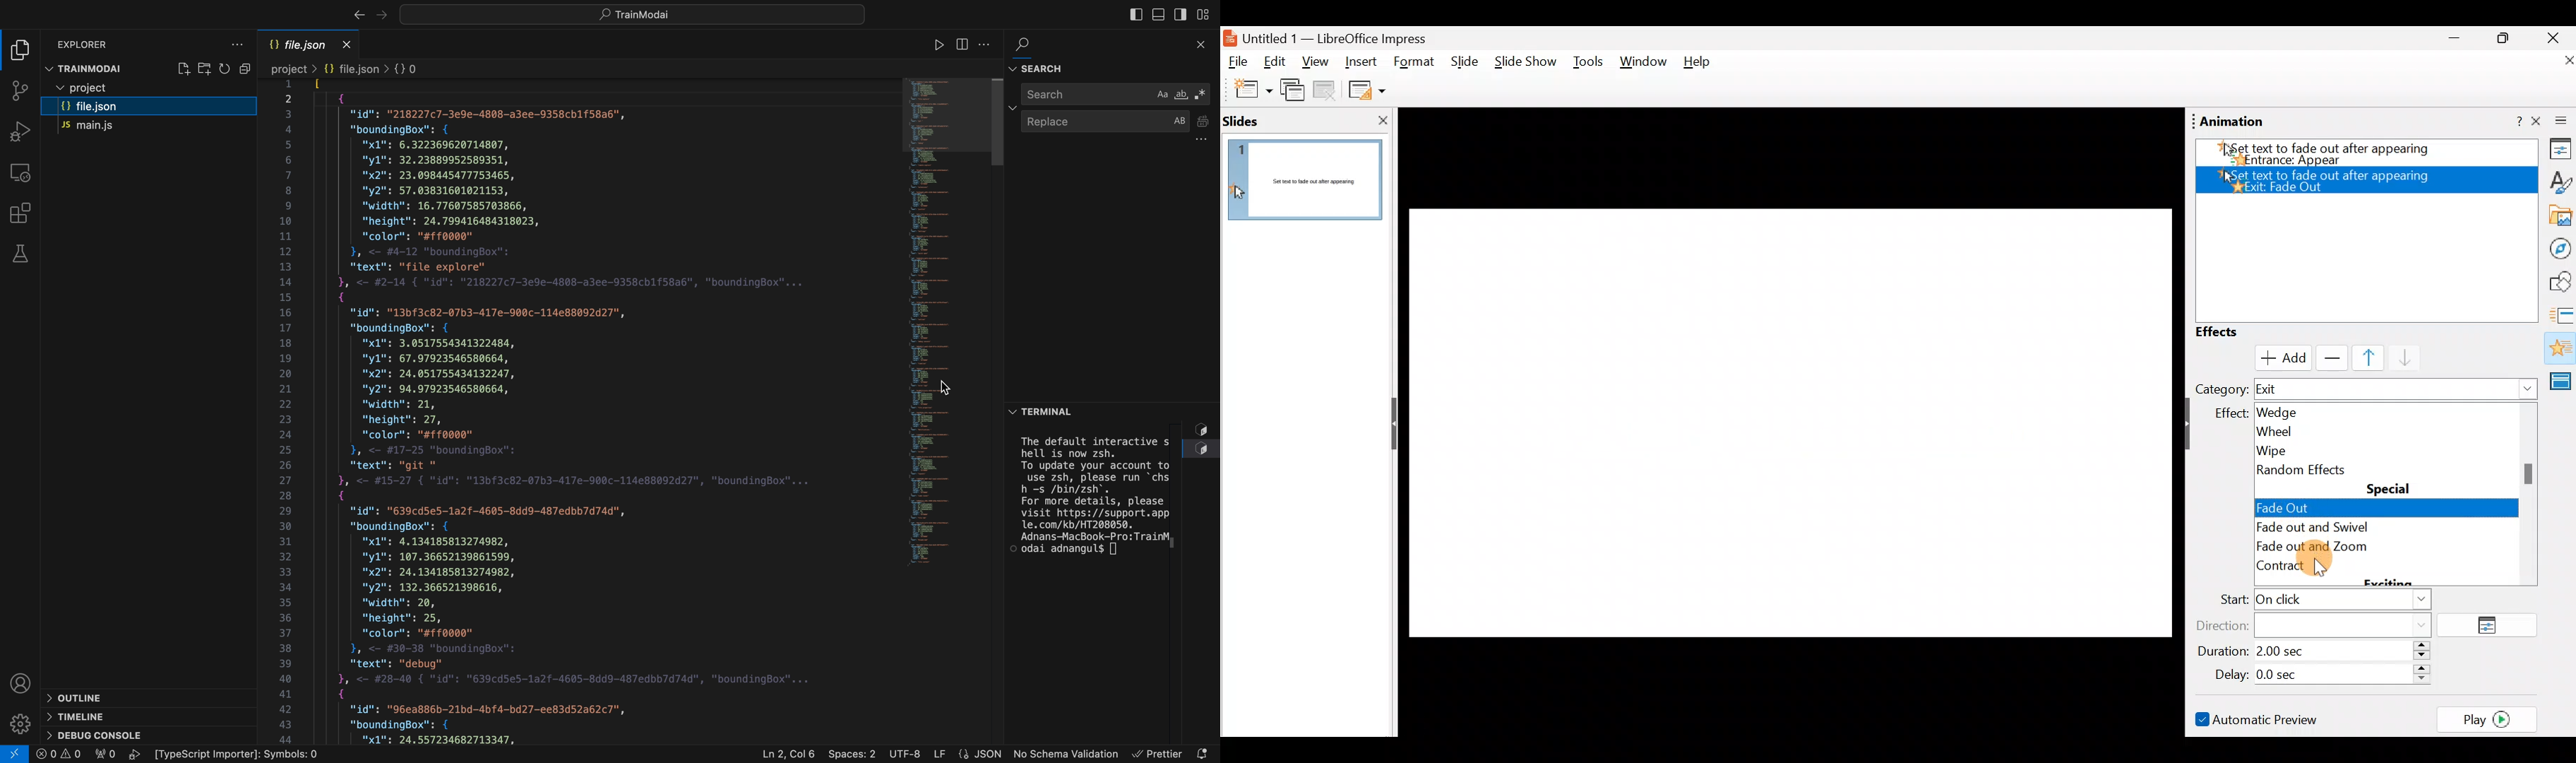 Image resolution: width=2576 pixels, height=784 pixels. Describe the element at coordinates (2559, 350) in the screenshot. I see `Animation` at that location.